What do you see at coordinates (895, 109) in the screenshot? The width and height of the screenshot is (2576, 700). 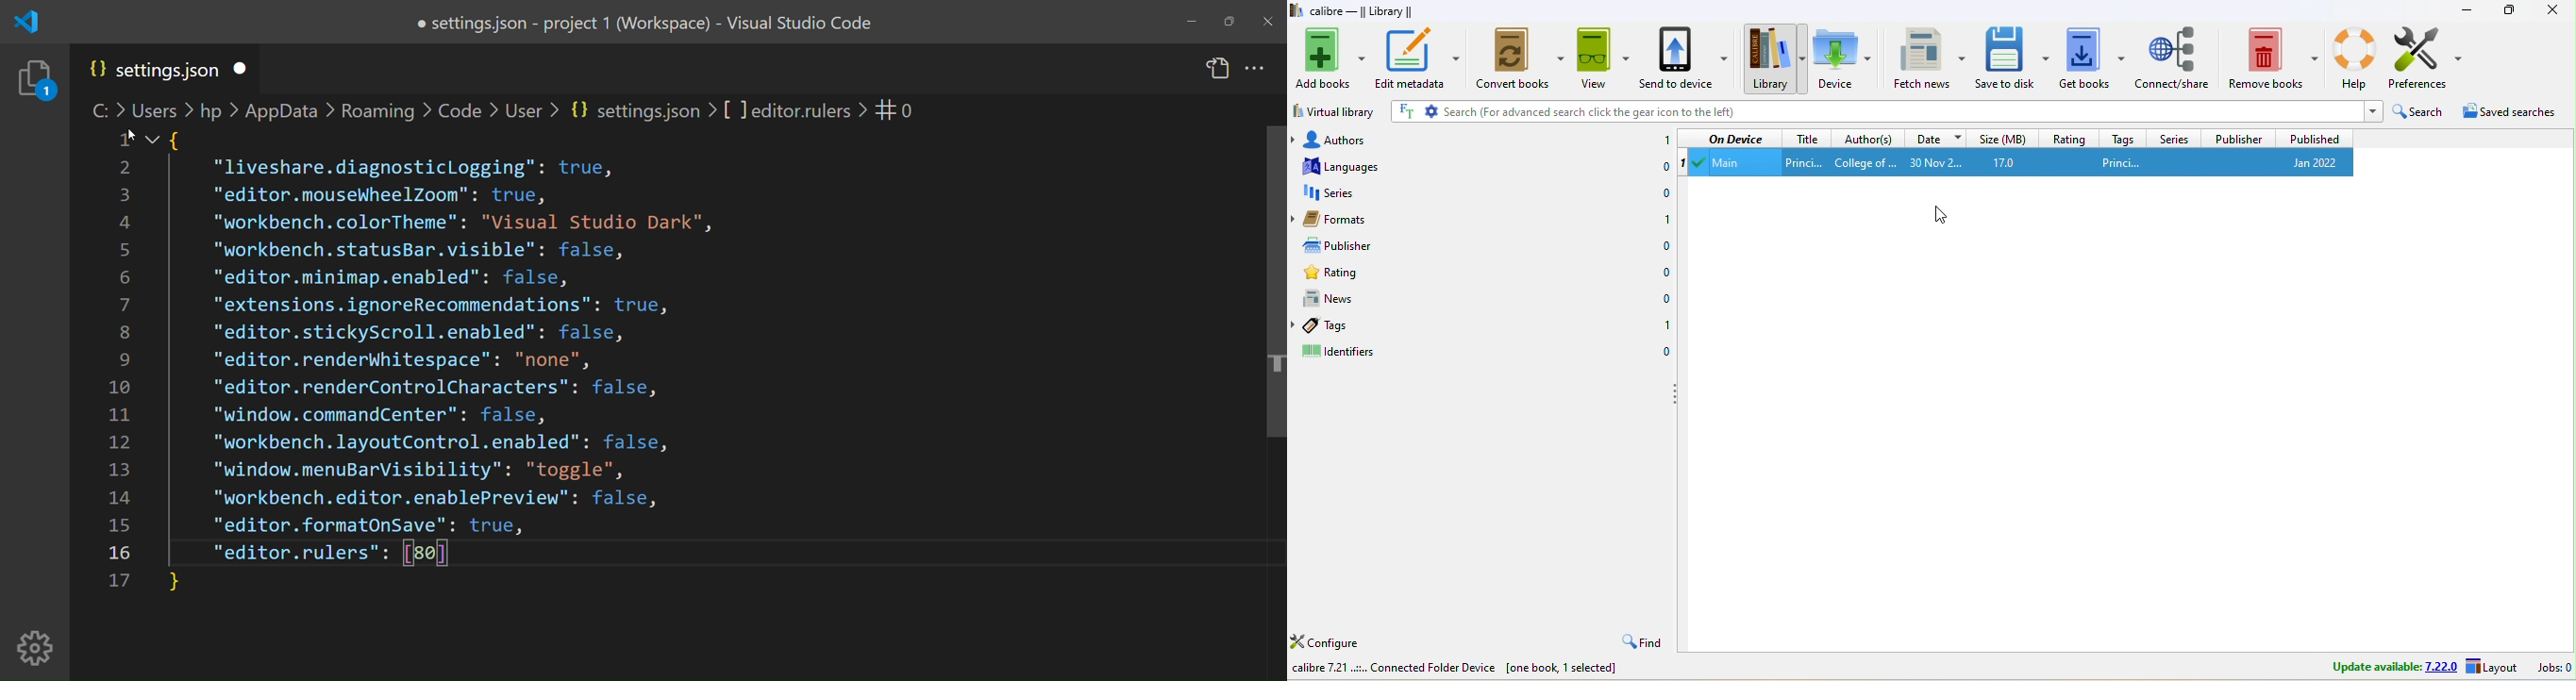 I see `task value` at bounding box center [895, 109].